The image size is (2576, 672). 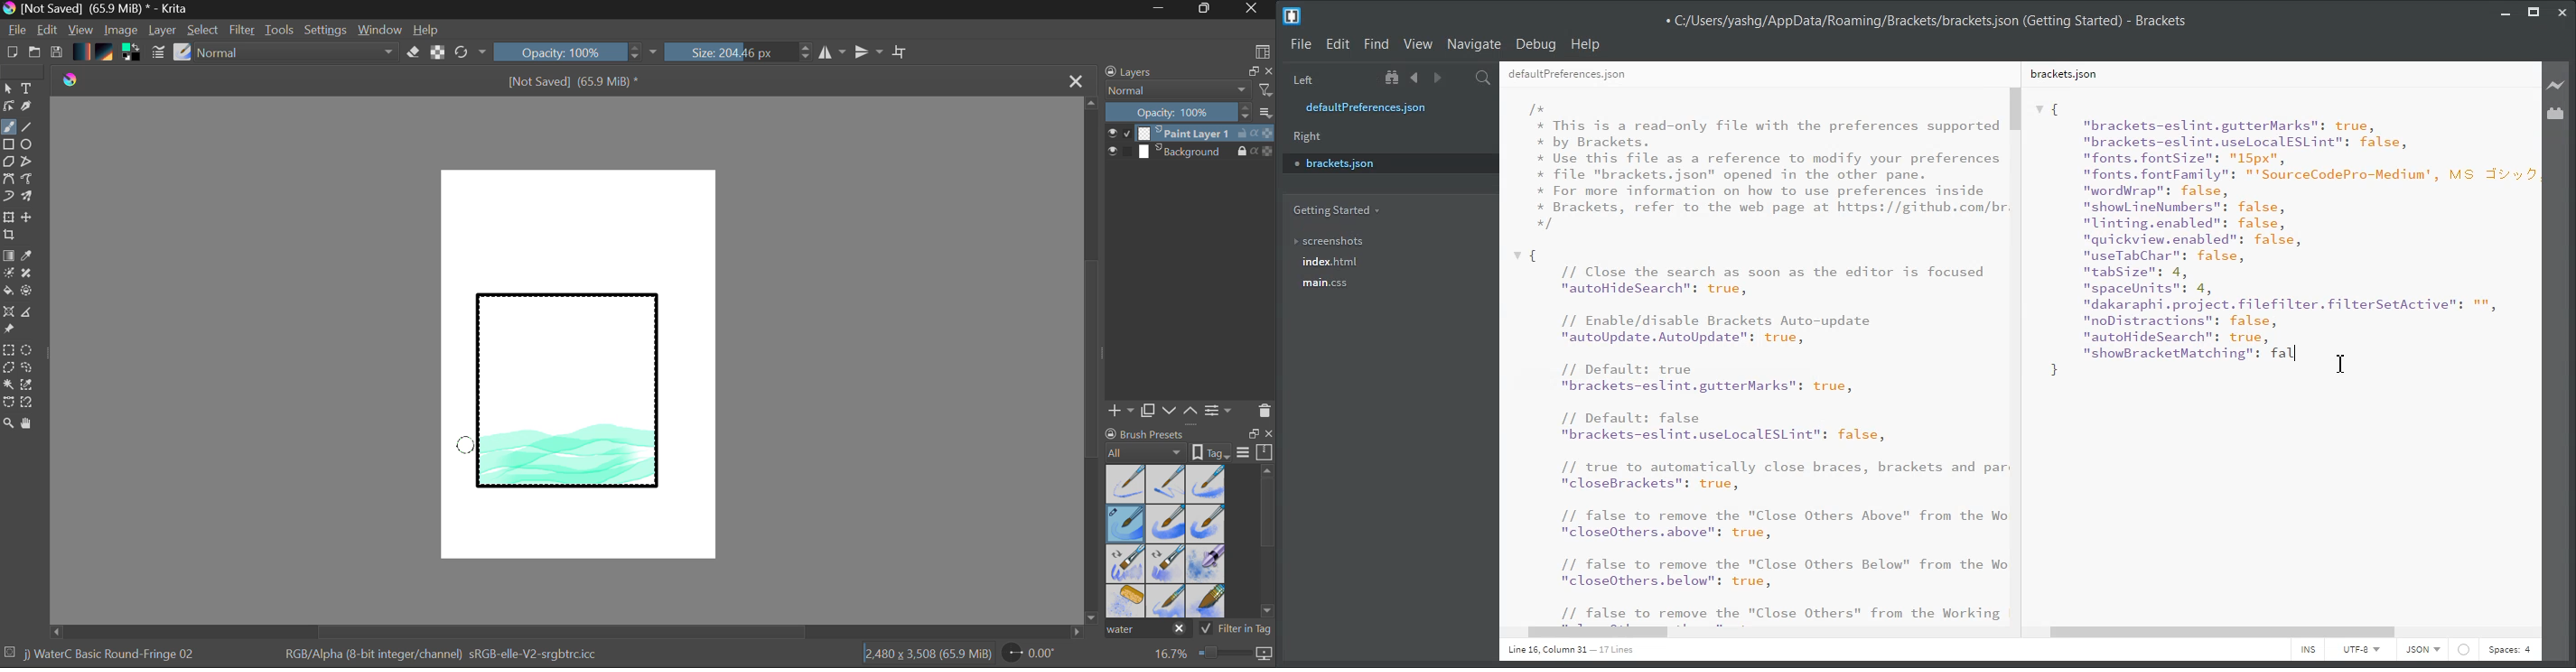 I want to click on Brush Size, so click(x=739, y=52).